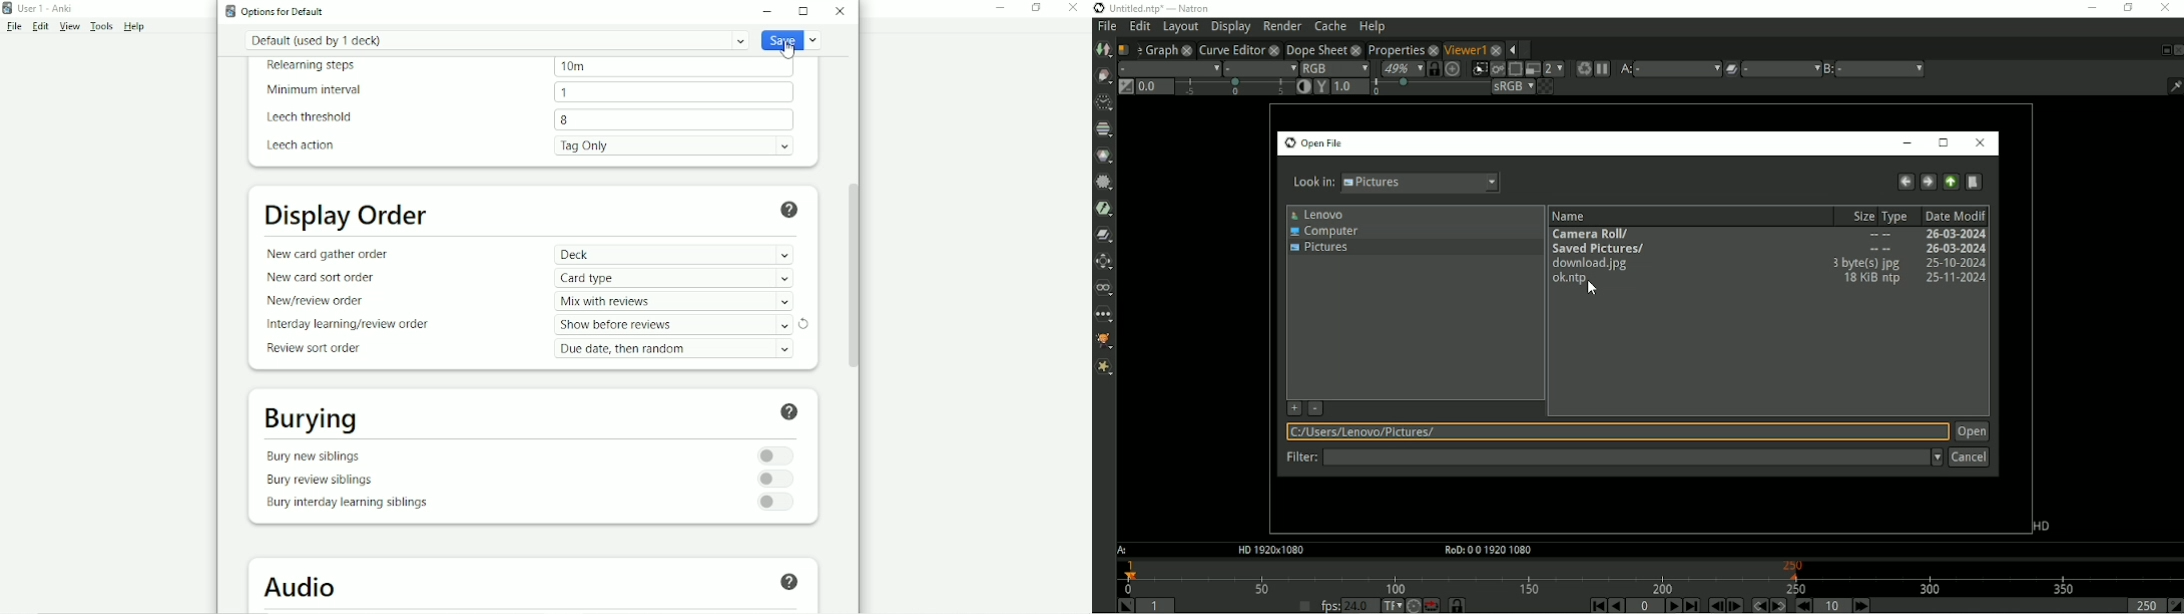 Image resolution: width=2184 pixels, height=616 pixels. I want to click on Default (used by 1 deck), so click(497, 40).